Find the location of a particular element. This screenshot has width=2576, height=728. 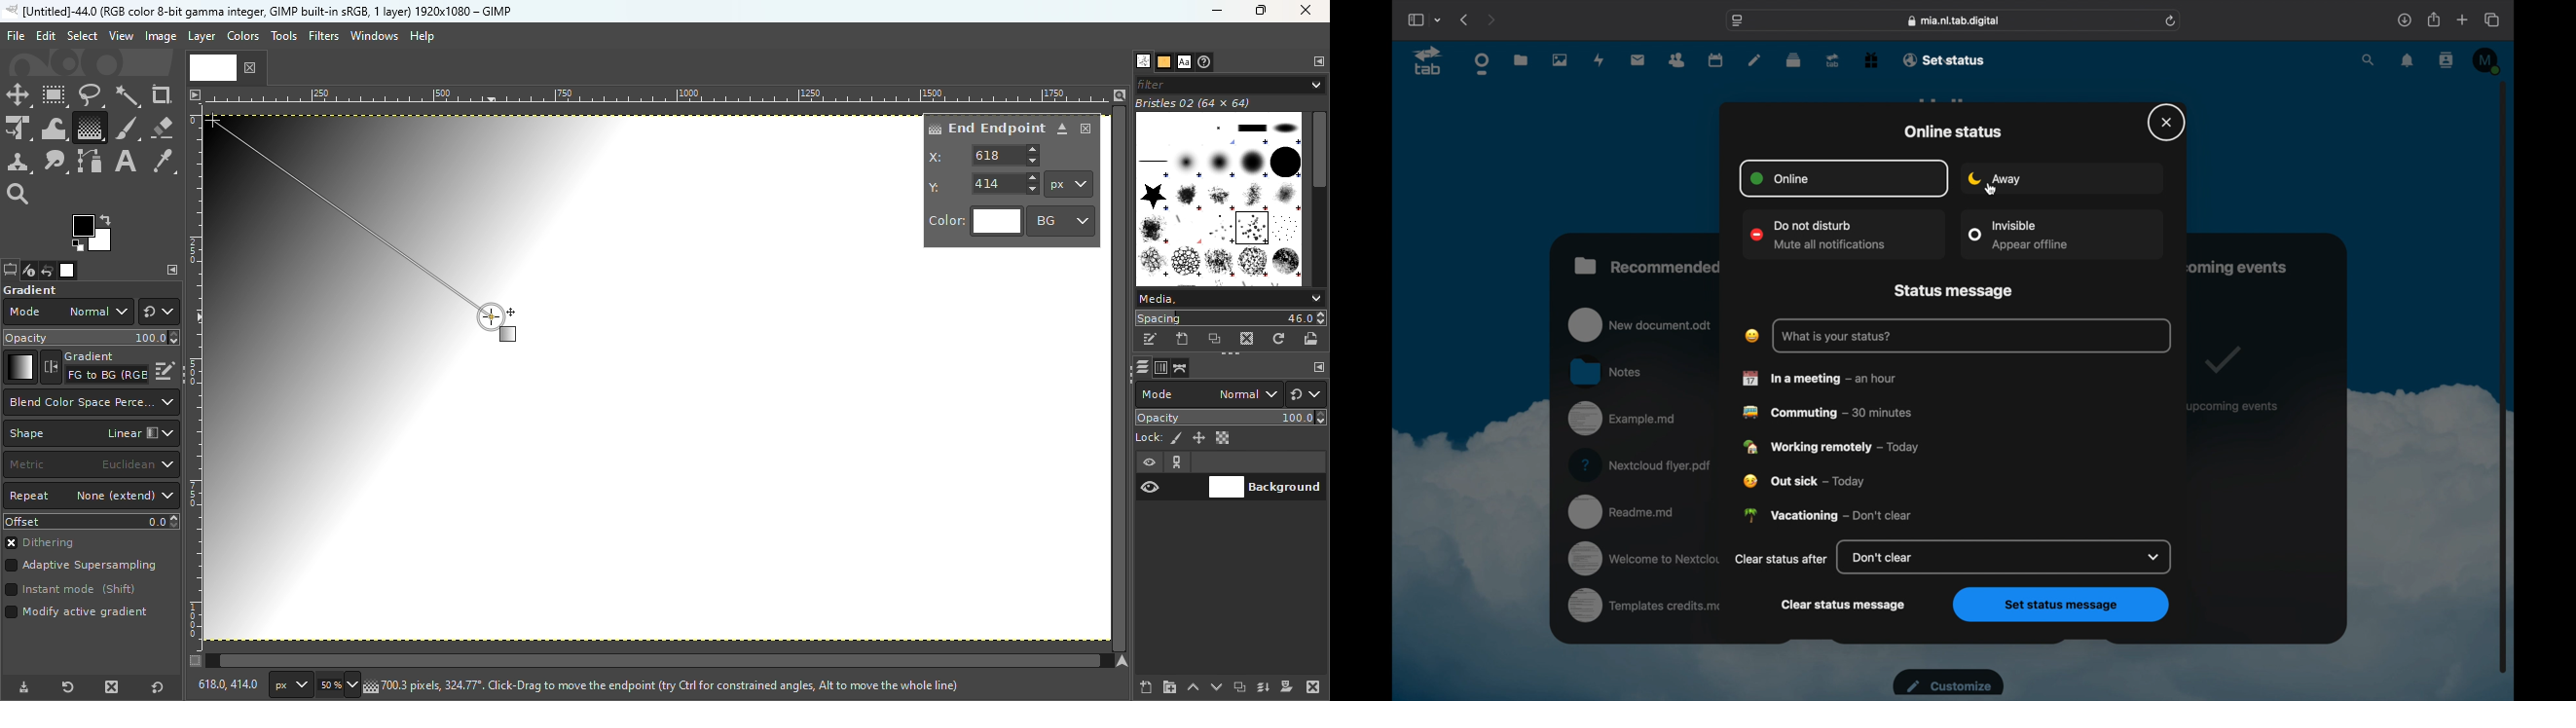

out sick is located at coordinates (1804, 482).